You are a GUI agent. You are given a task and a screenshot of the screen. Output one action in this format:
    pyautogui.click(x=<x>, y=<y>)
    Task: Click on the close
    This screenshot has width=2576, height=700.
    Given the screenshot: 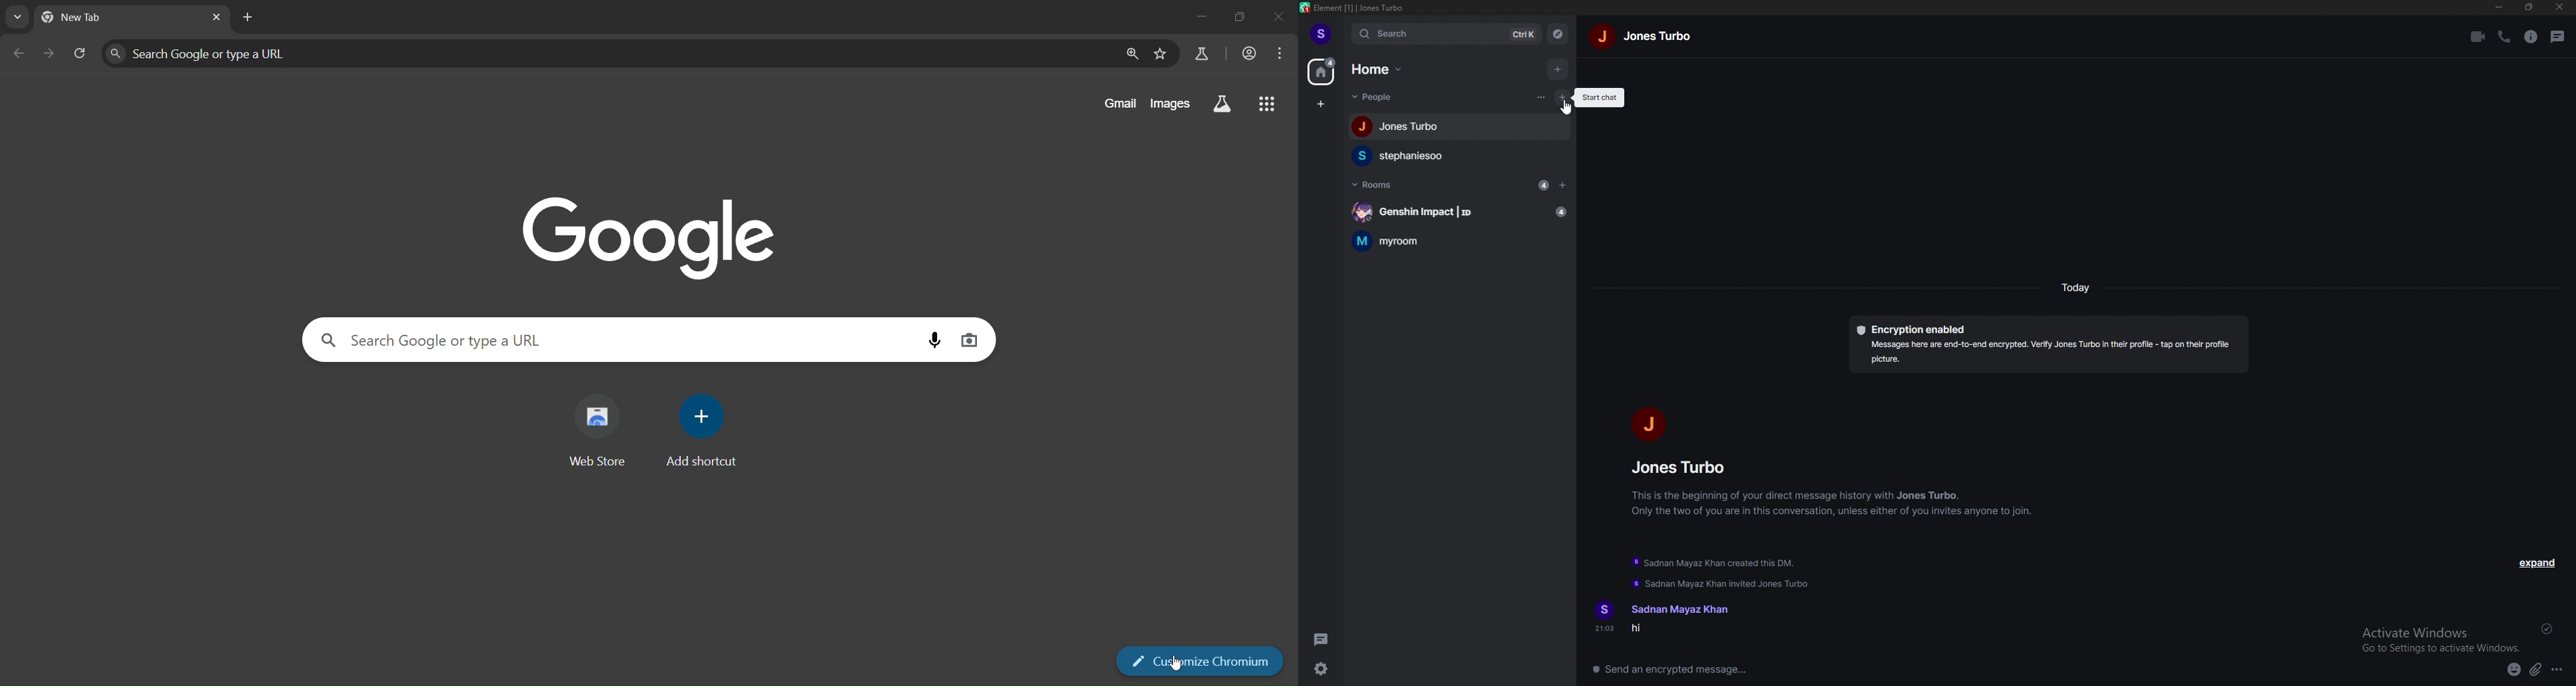 What is the action you would take?
    pyautogui.click(x=2558, y=7)
    